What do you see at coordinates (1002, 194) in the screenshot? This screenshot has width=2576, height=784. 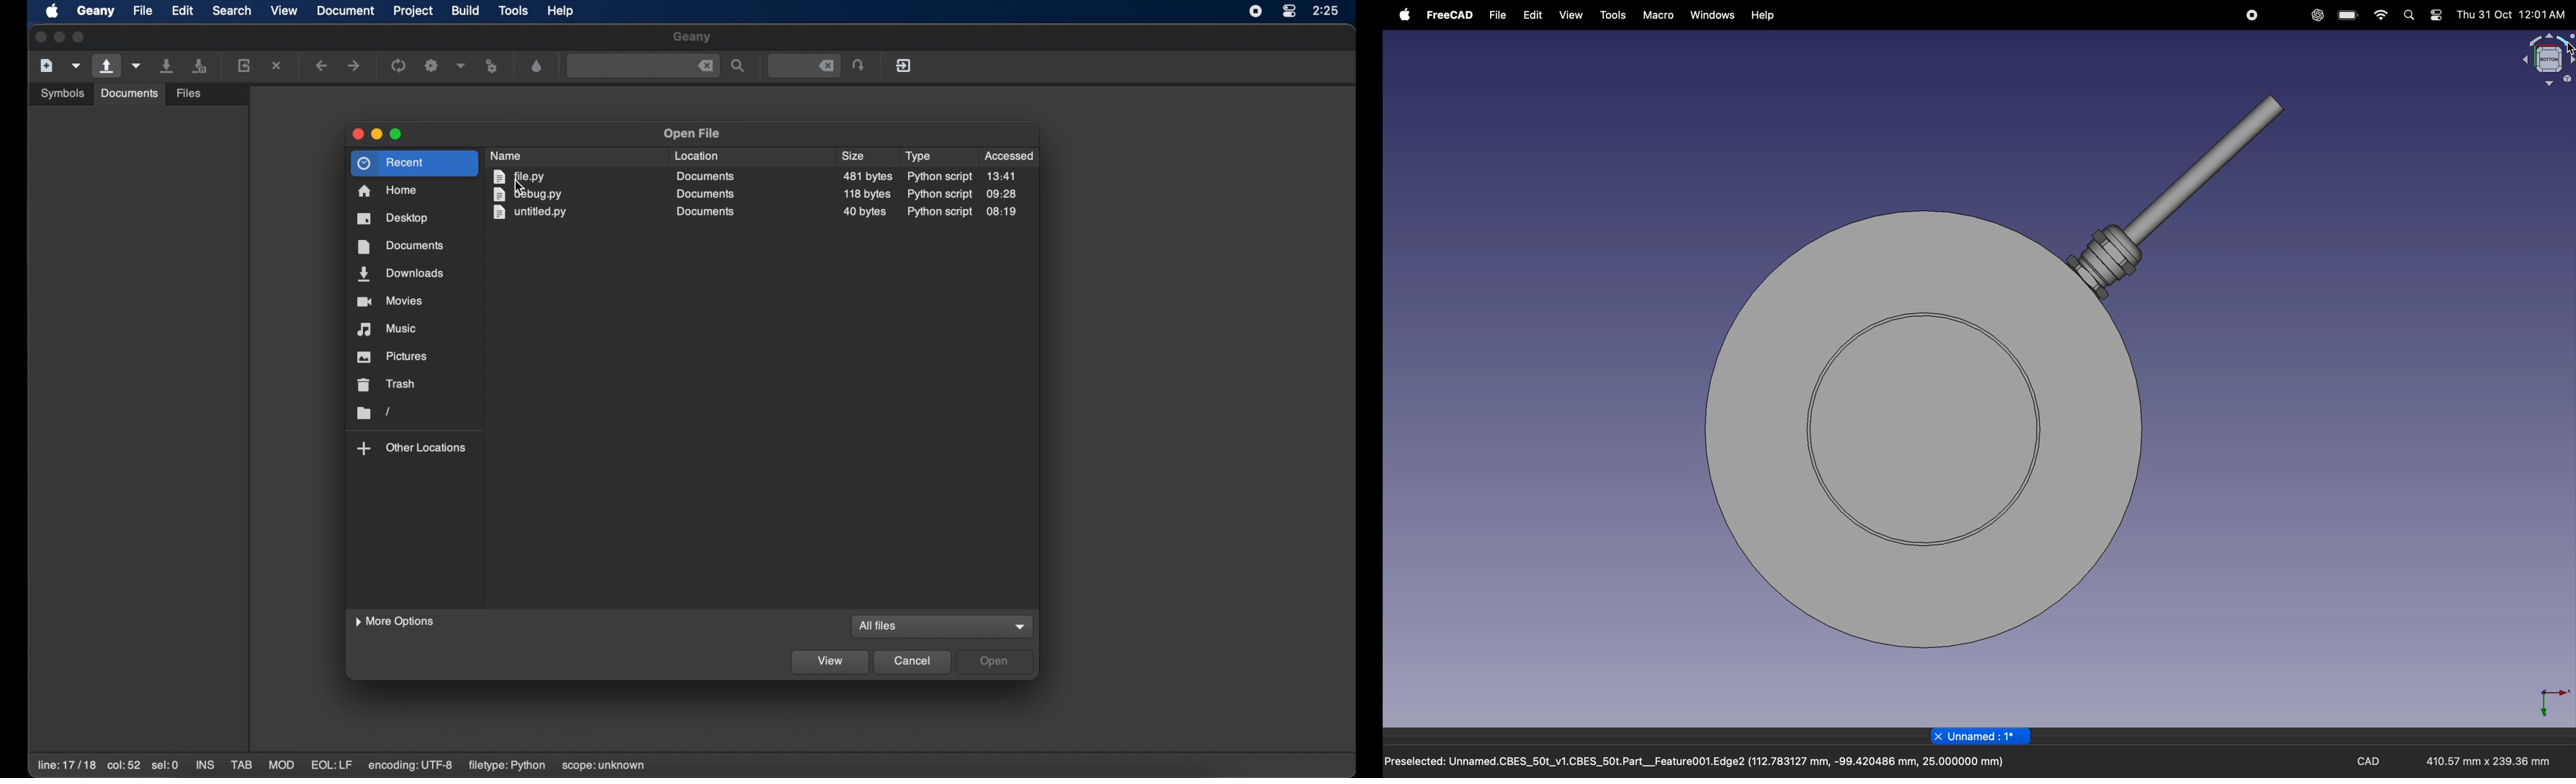 I see `09:28` at bounding box center [1002, 194].